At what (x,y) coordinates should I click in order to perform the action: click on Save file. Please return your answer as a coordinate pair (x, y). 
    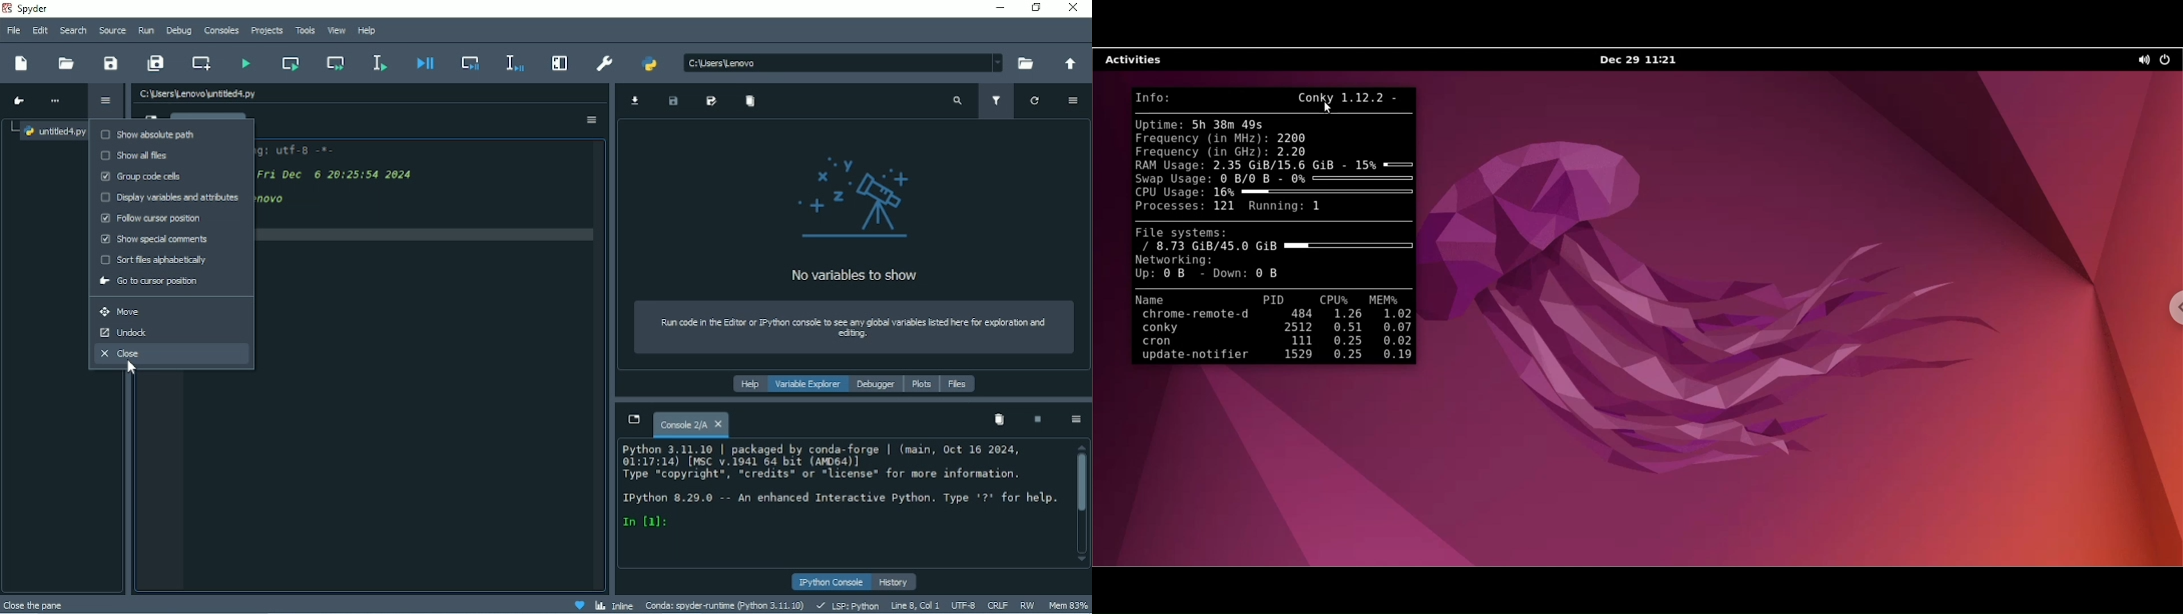
    Looking at the image, I should click on (110, 64).